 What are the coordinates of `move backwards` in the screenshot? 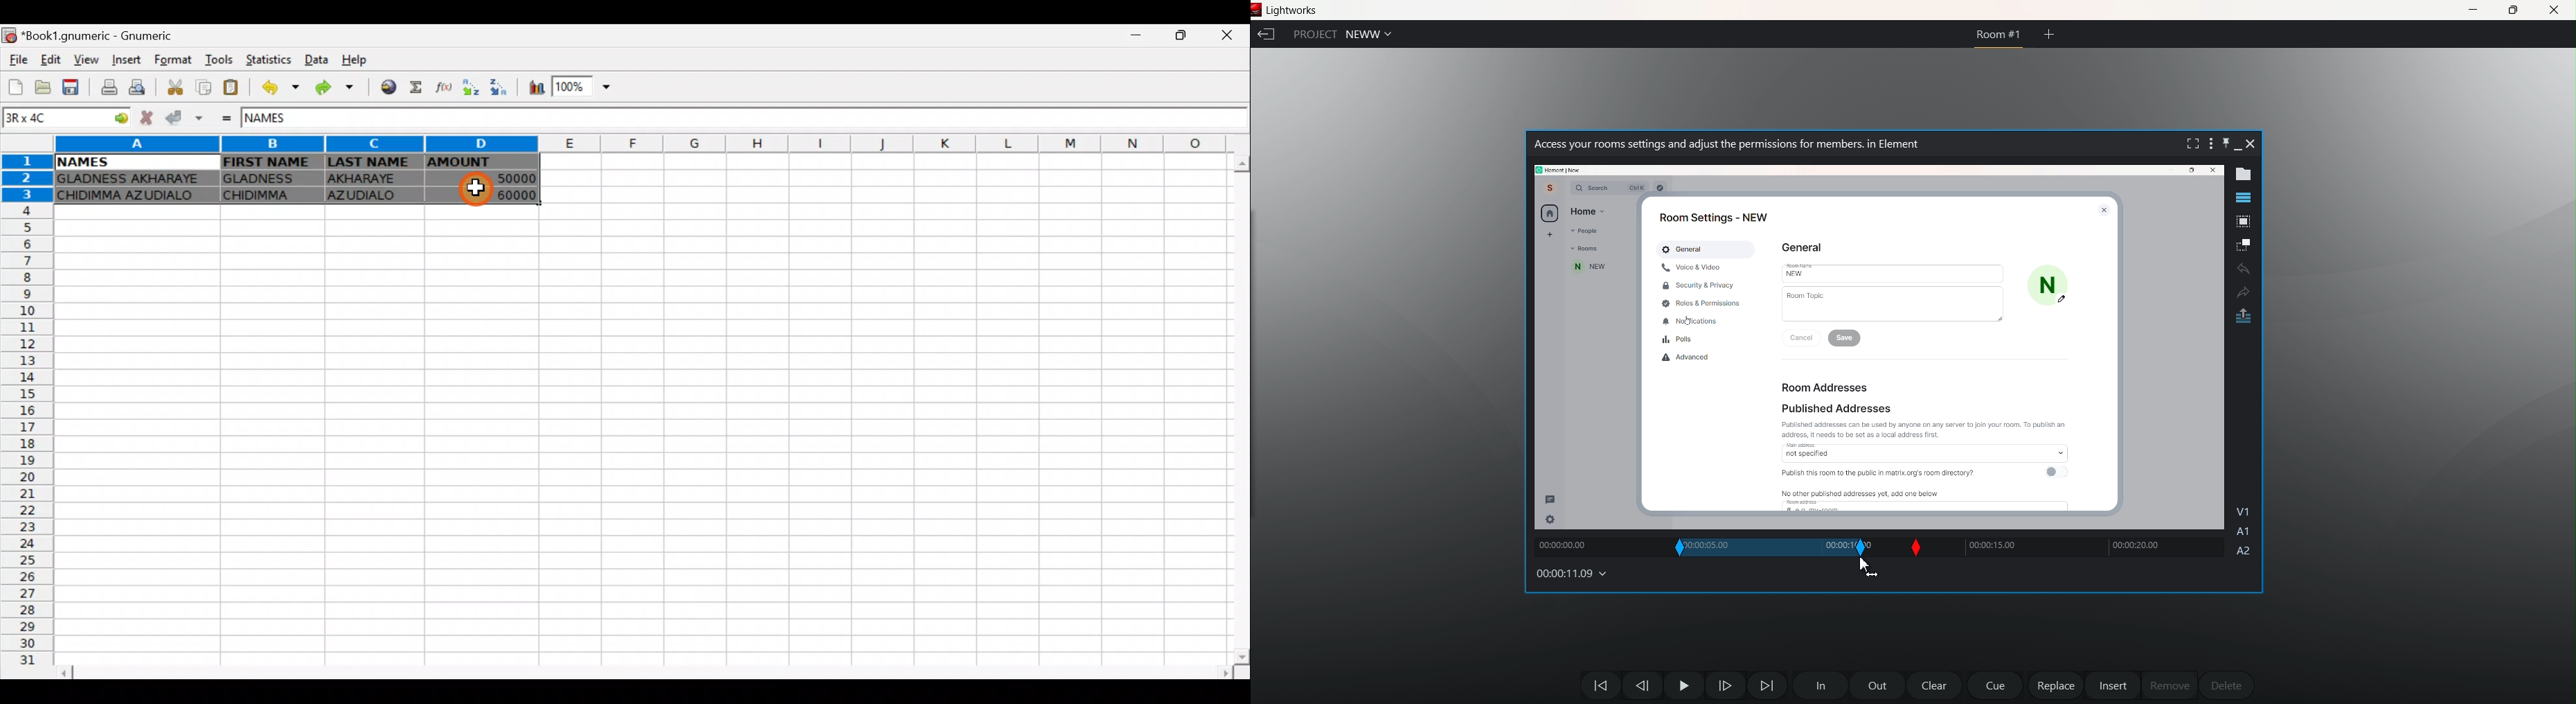 It's located at (1594, 683).